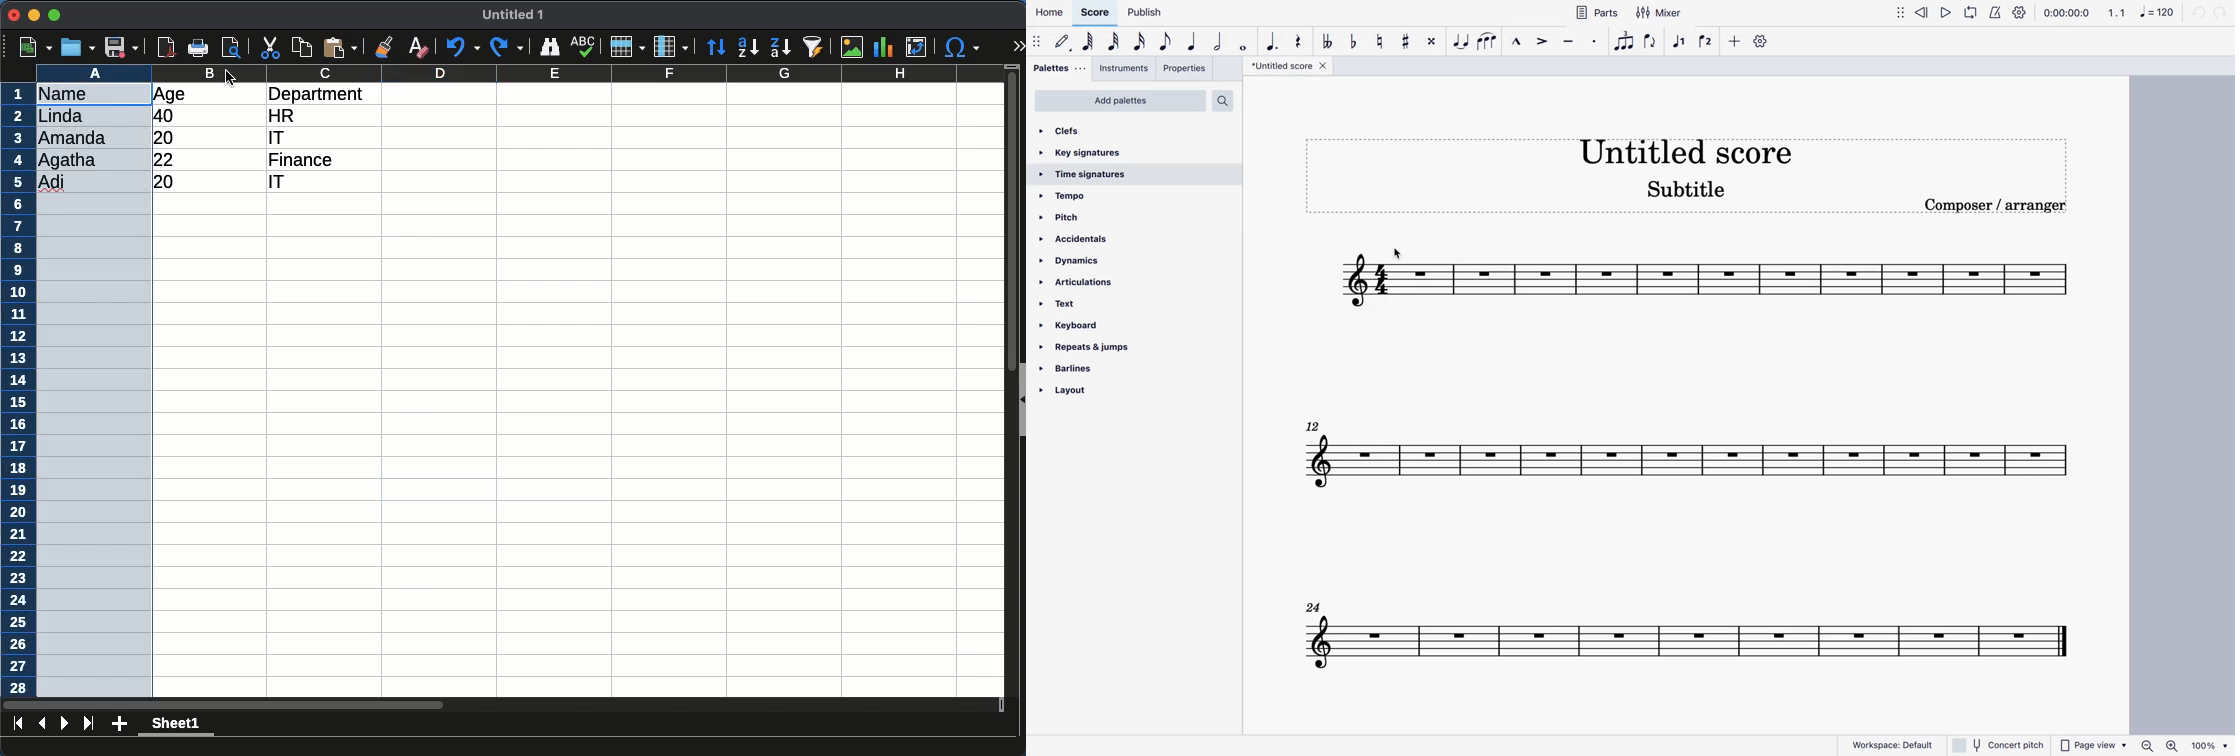 The height and width of the screenshot is (756, 2240). I want to click on accidentals, so click(1078, 239).